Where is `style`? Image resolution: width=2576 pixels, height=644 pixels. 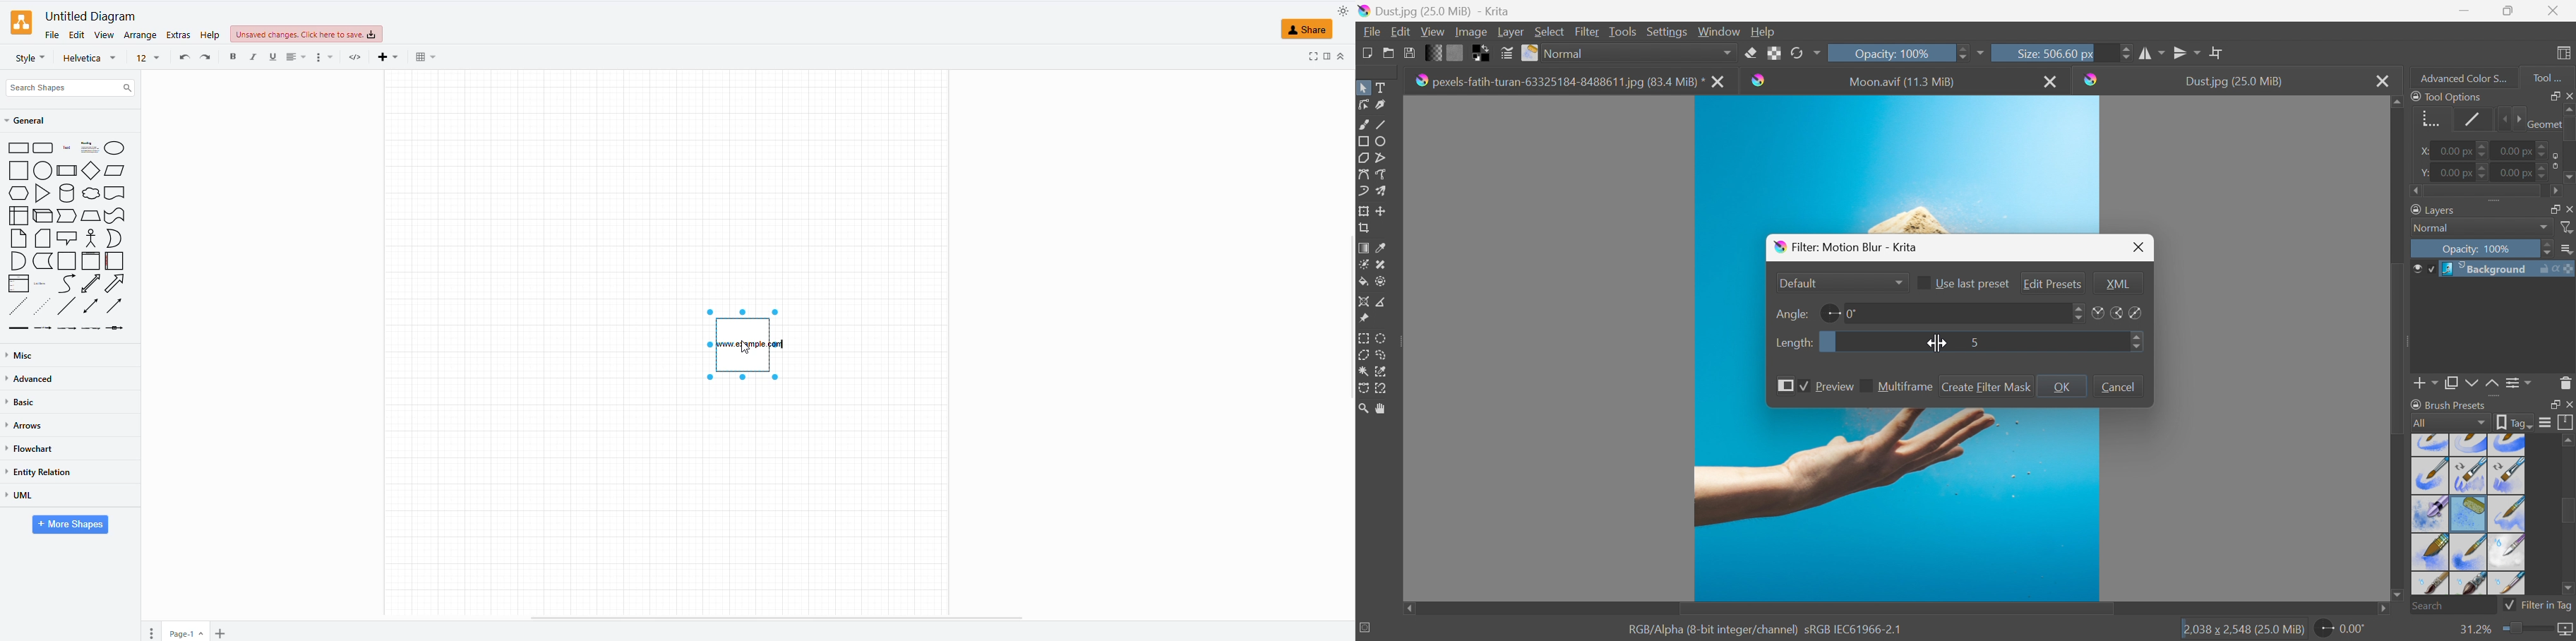
style is located at coordinates (30, 58).